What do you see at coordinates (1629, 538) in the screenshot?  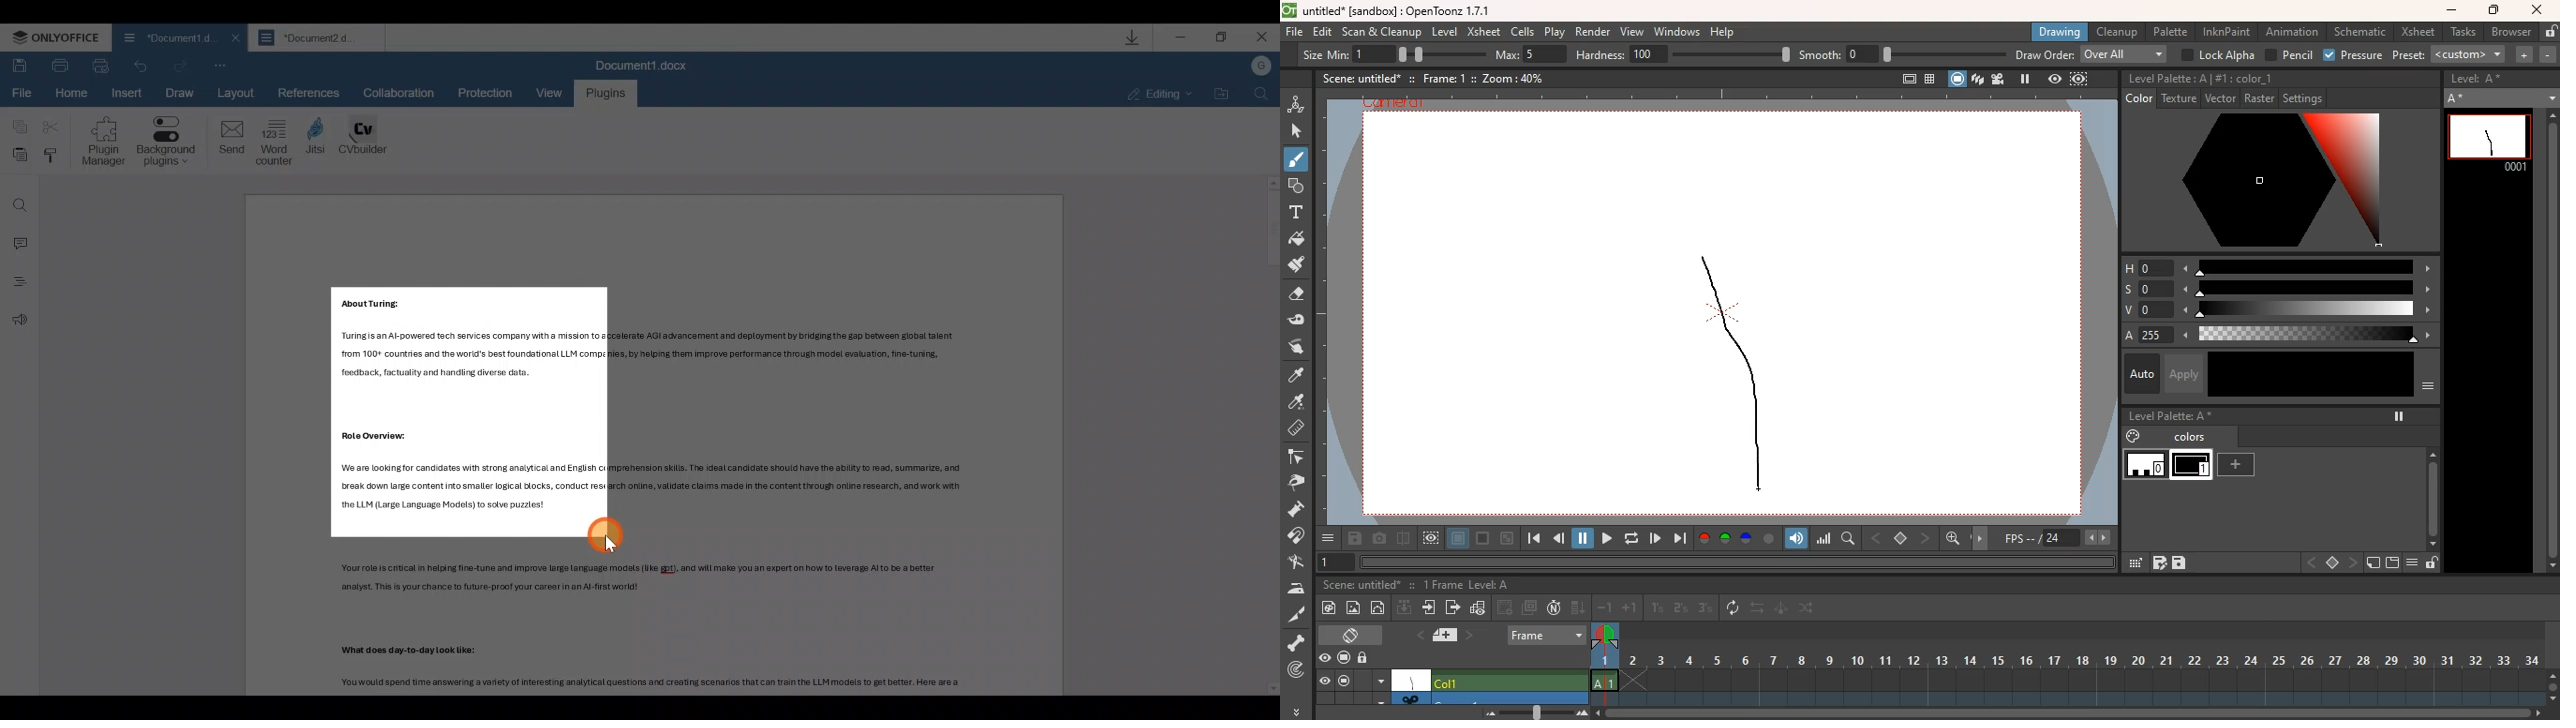 I see `refresh` at bounding box center [1629, 538].